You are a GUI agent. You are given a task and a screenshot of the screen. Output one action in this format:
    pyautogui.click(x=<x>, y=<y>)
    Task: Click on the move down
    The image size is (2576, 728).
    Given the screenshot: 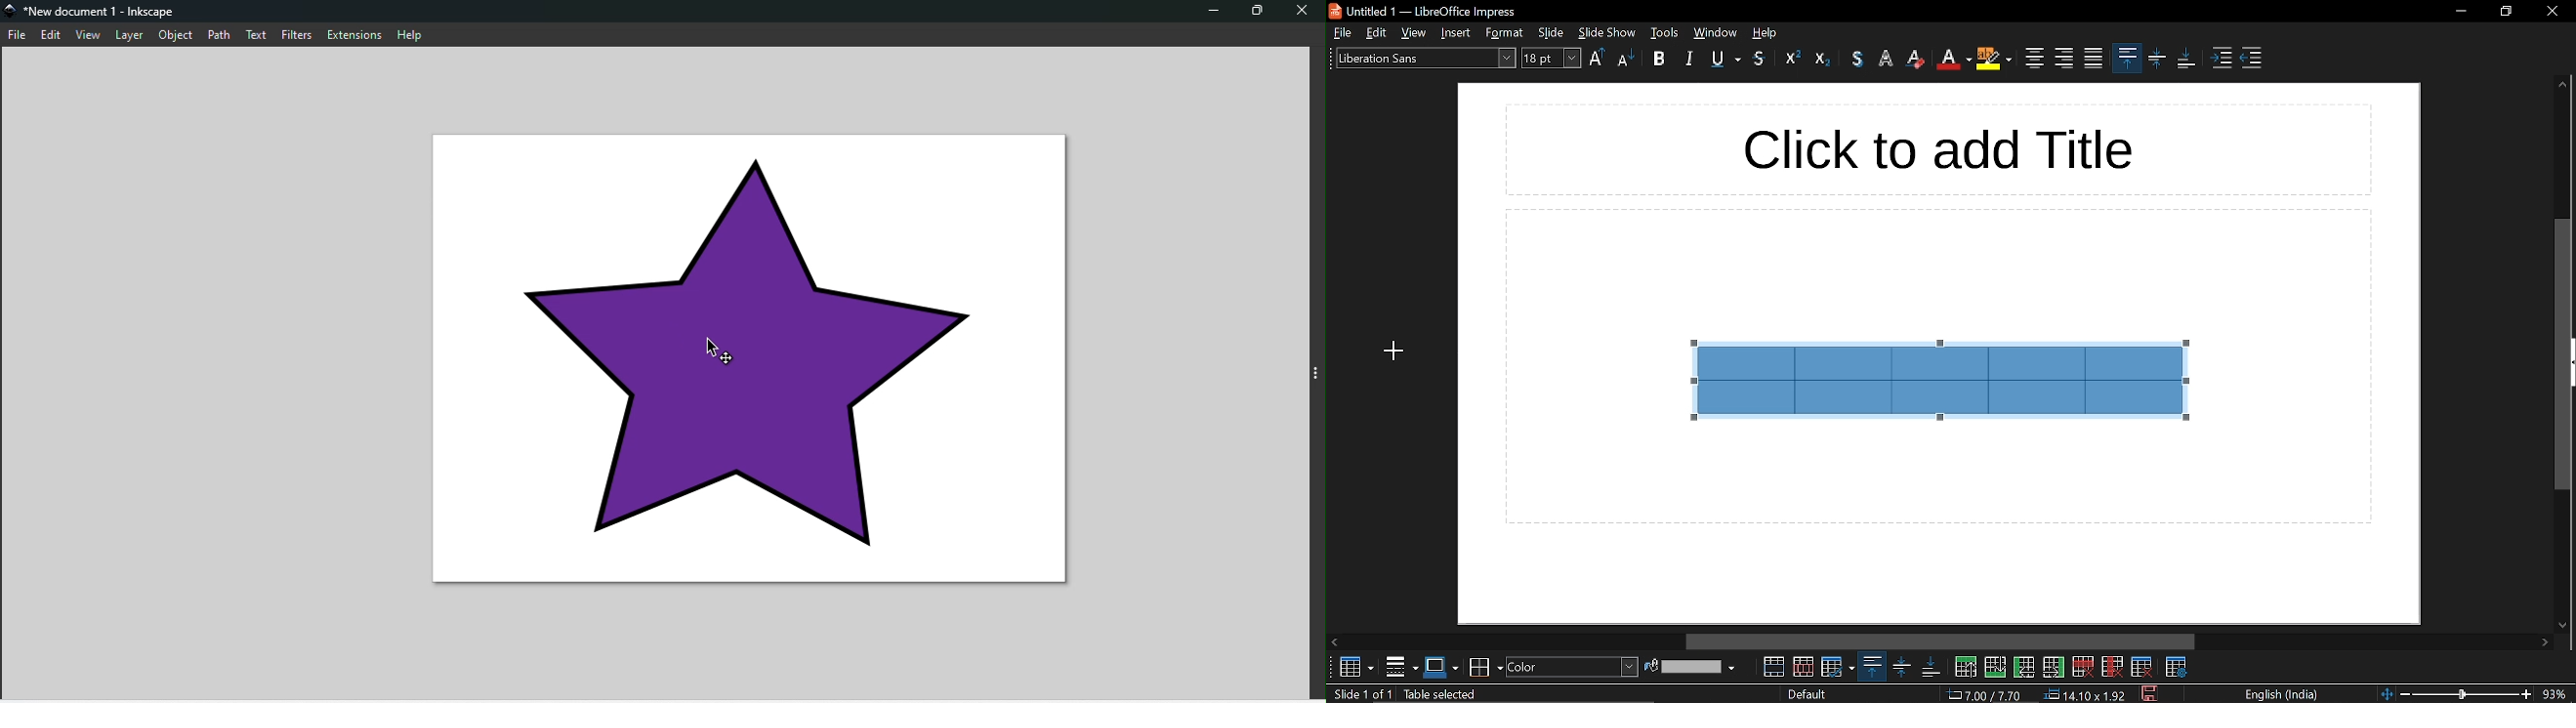 What is the action you would take?
    pyautogui.click(x=2564, y=623)
    